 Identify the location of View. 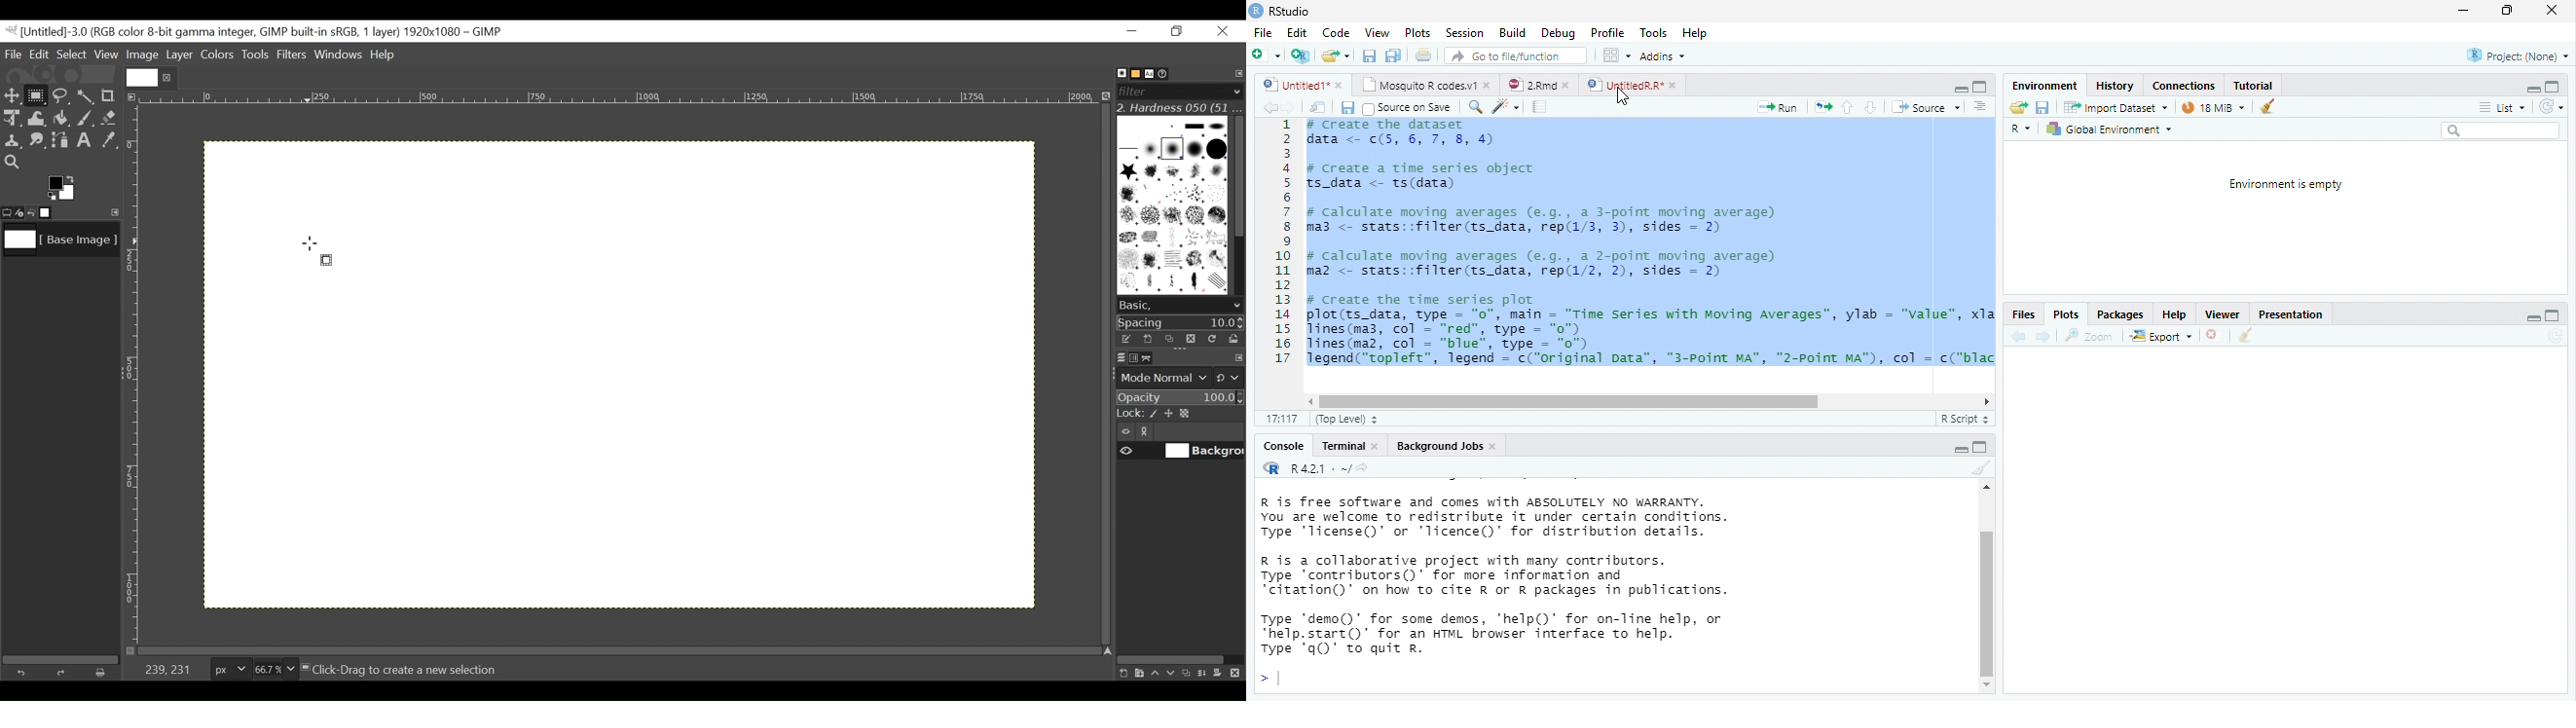
(1376, 32).